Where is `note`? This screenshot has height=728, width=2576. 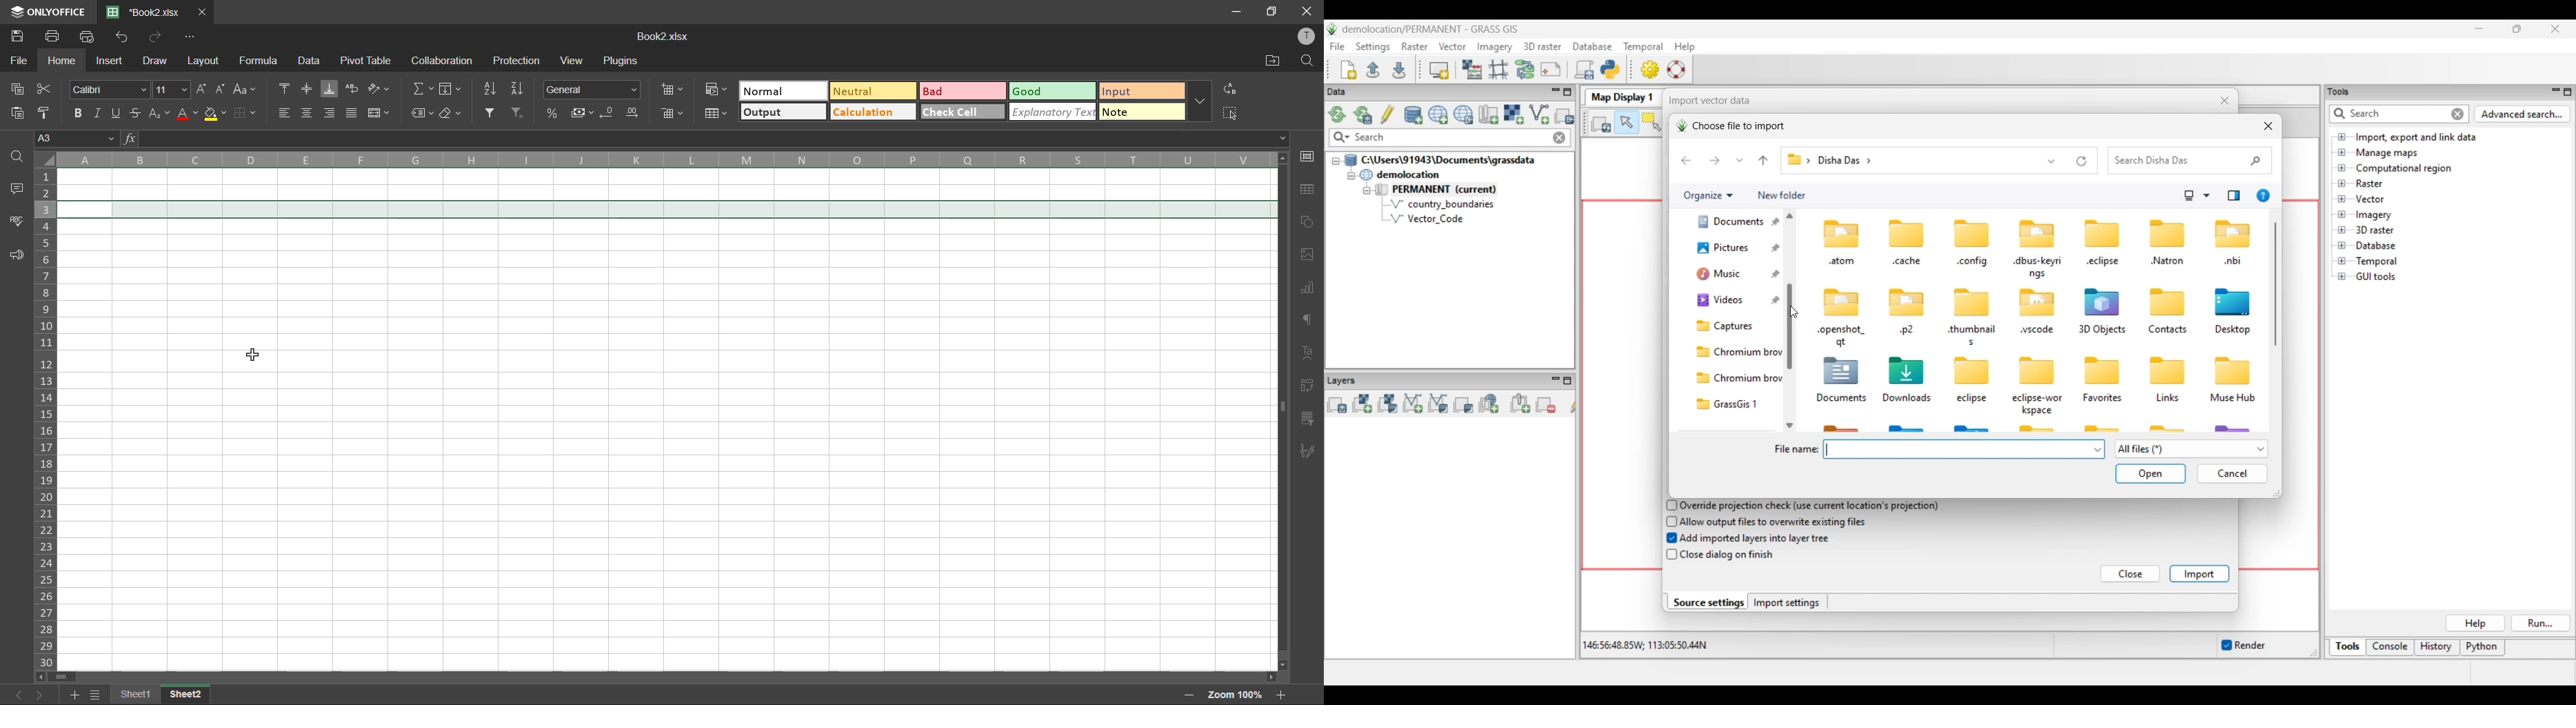
note is located at coordinates (1137, 113).